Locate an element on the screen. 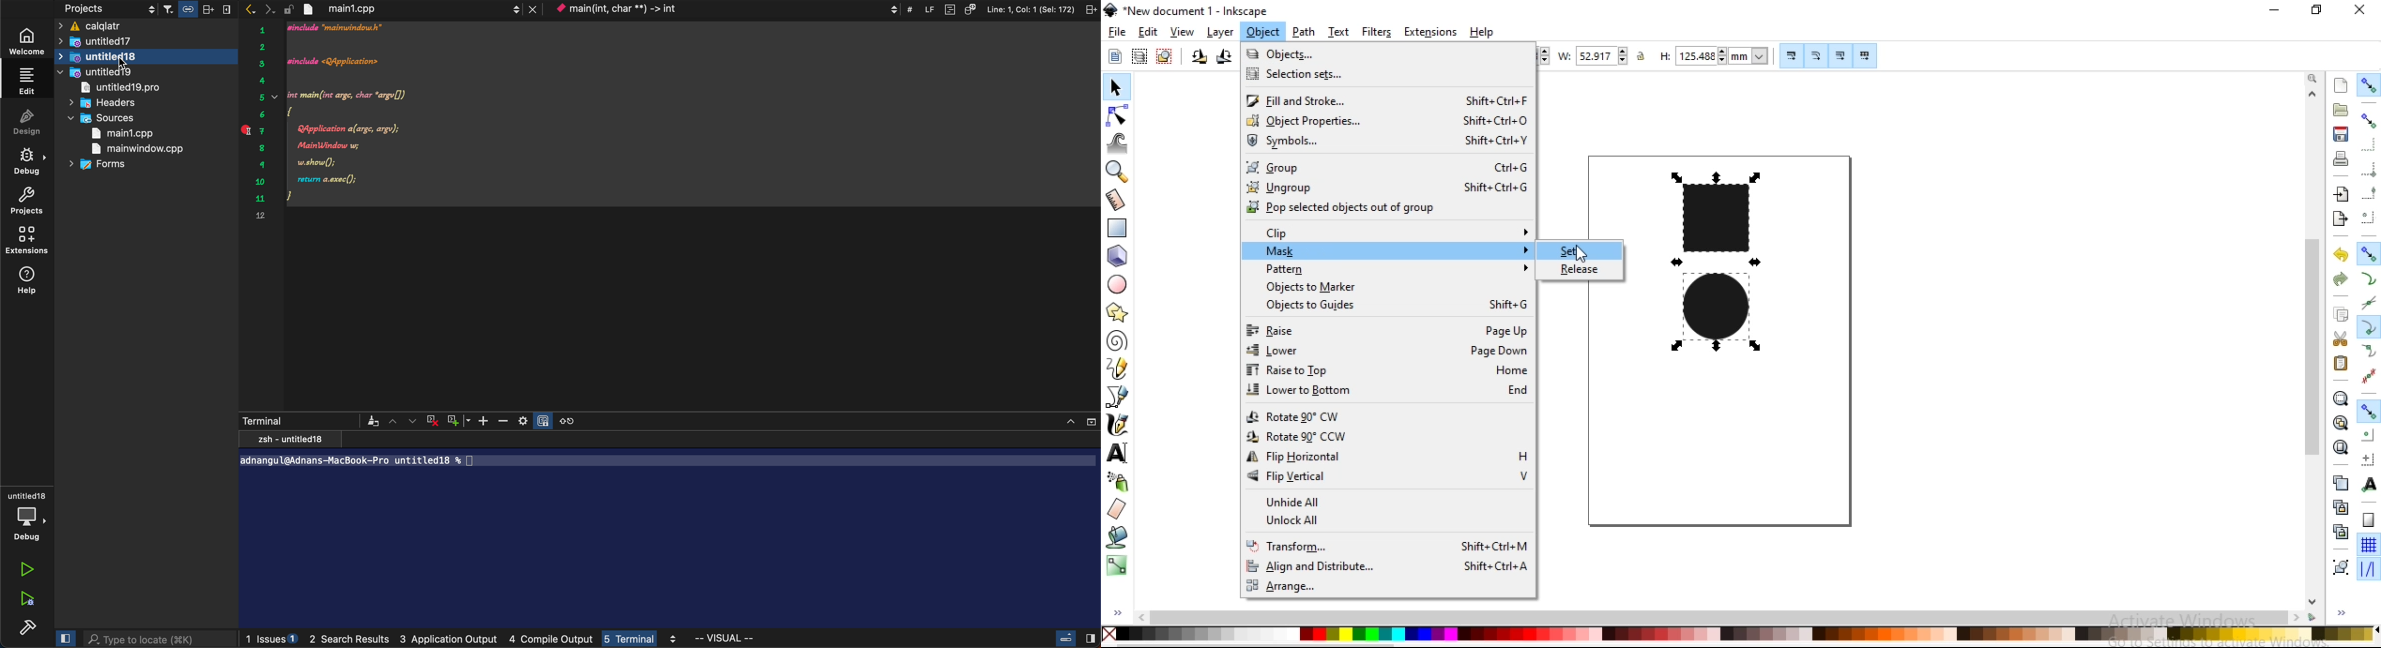 The image size is (2408, 672). select all objects and nodes is located at coordinates (1114, 57).